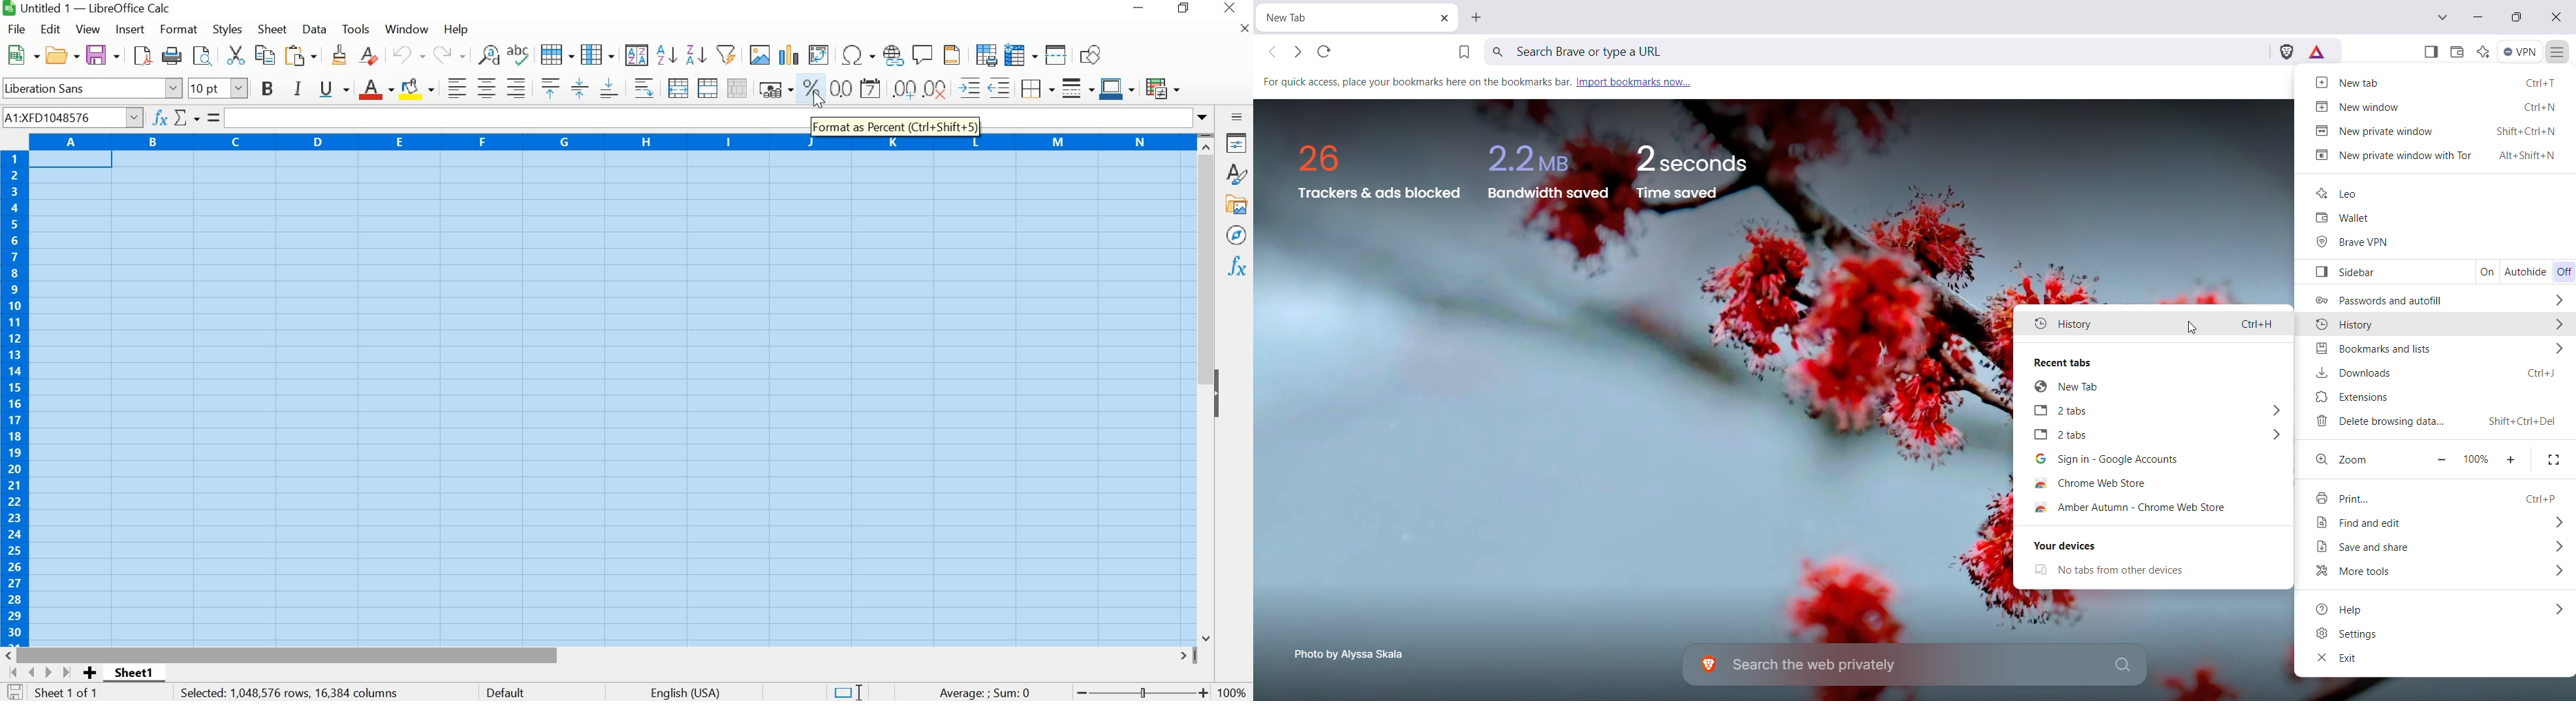 Image resolution: width=2576 pixels, height=728 pixels. What do you see at coordinates (509, 692) in the screenshot?
I see `DEFAULT` at bounding box center [509, 692].